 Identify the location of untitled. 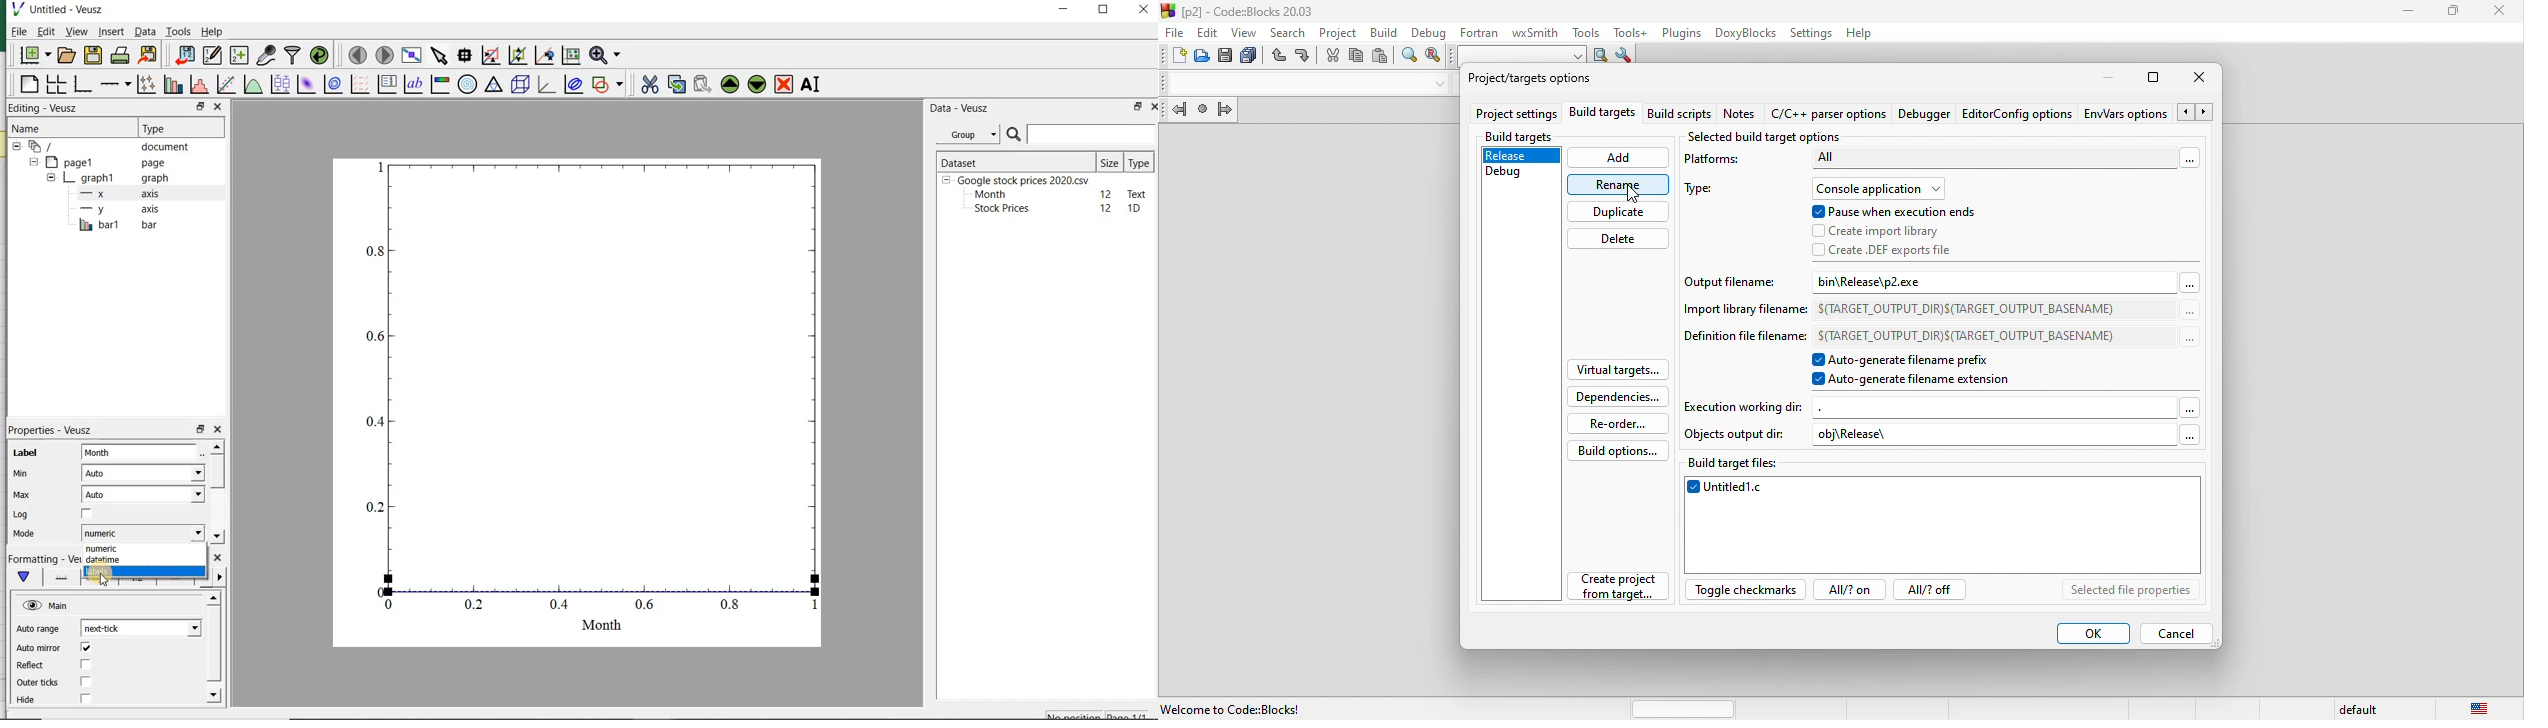
(1945, 527).